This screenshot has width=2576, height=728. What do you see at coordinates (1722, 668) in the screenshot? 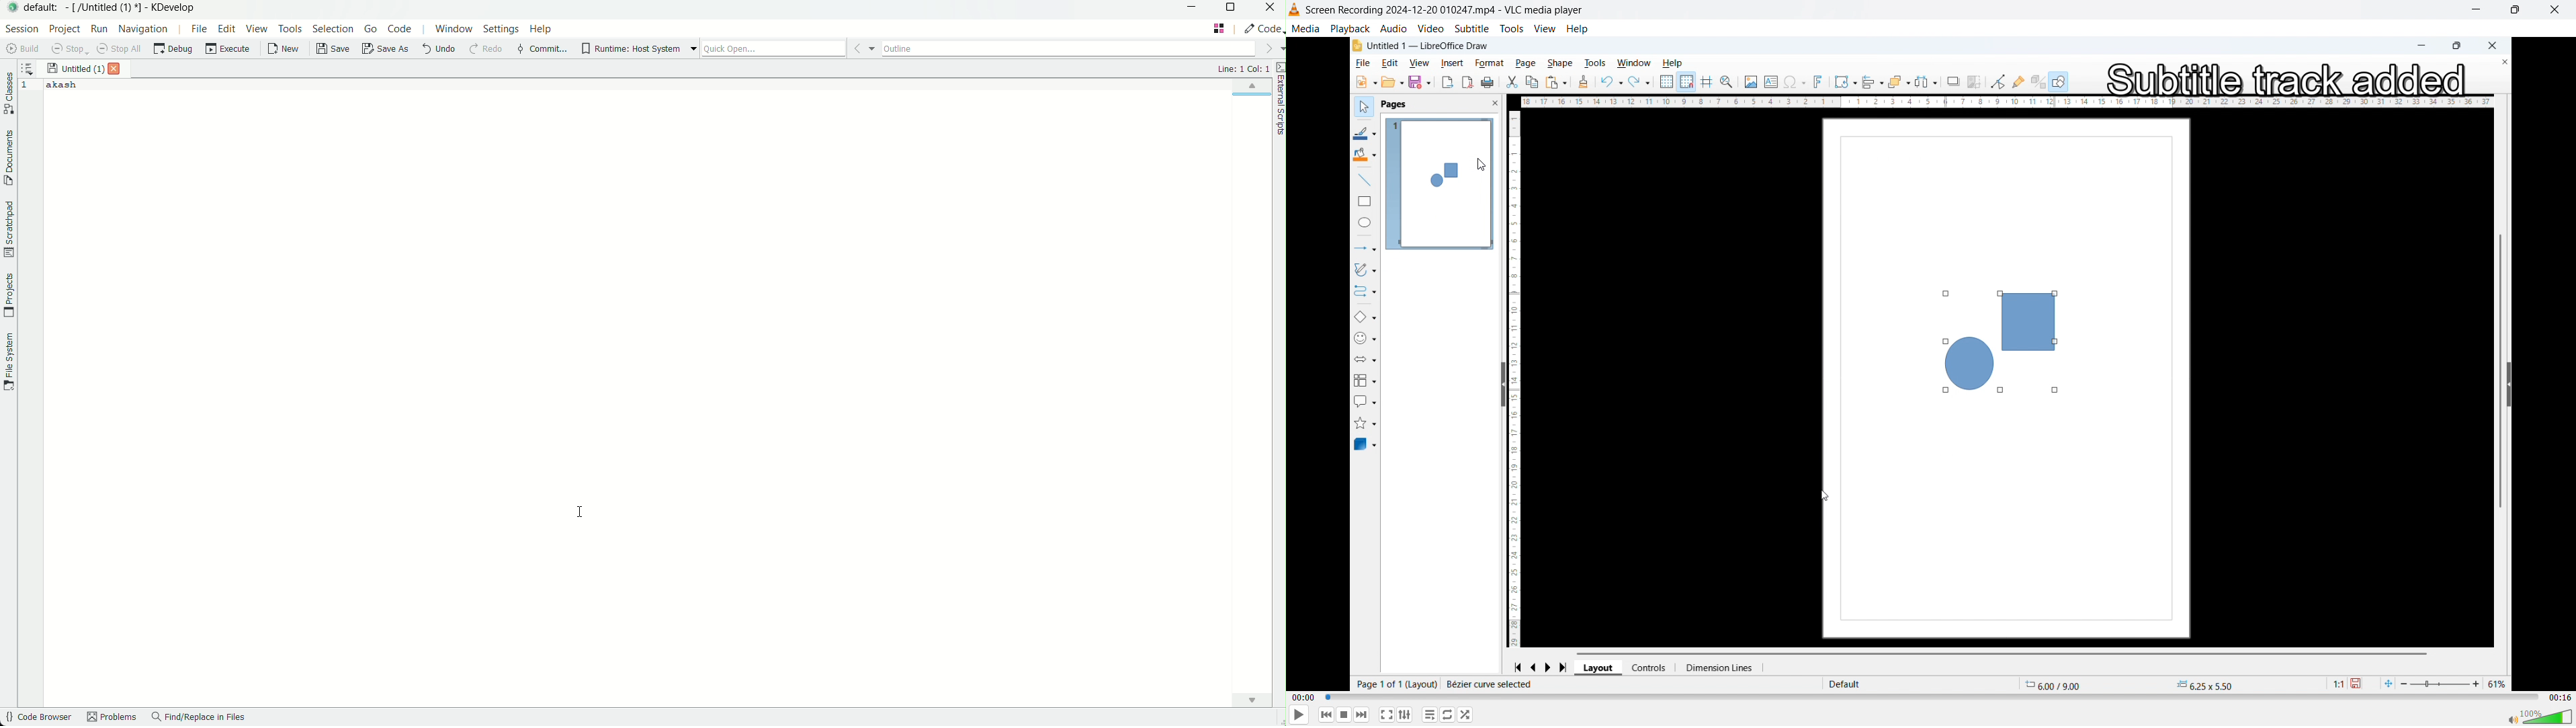
I see `dimension lines` at bounding box center [1722, 668].